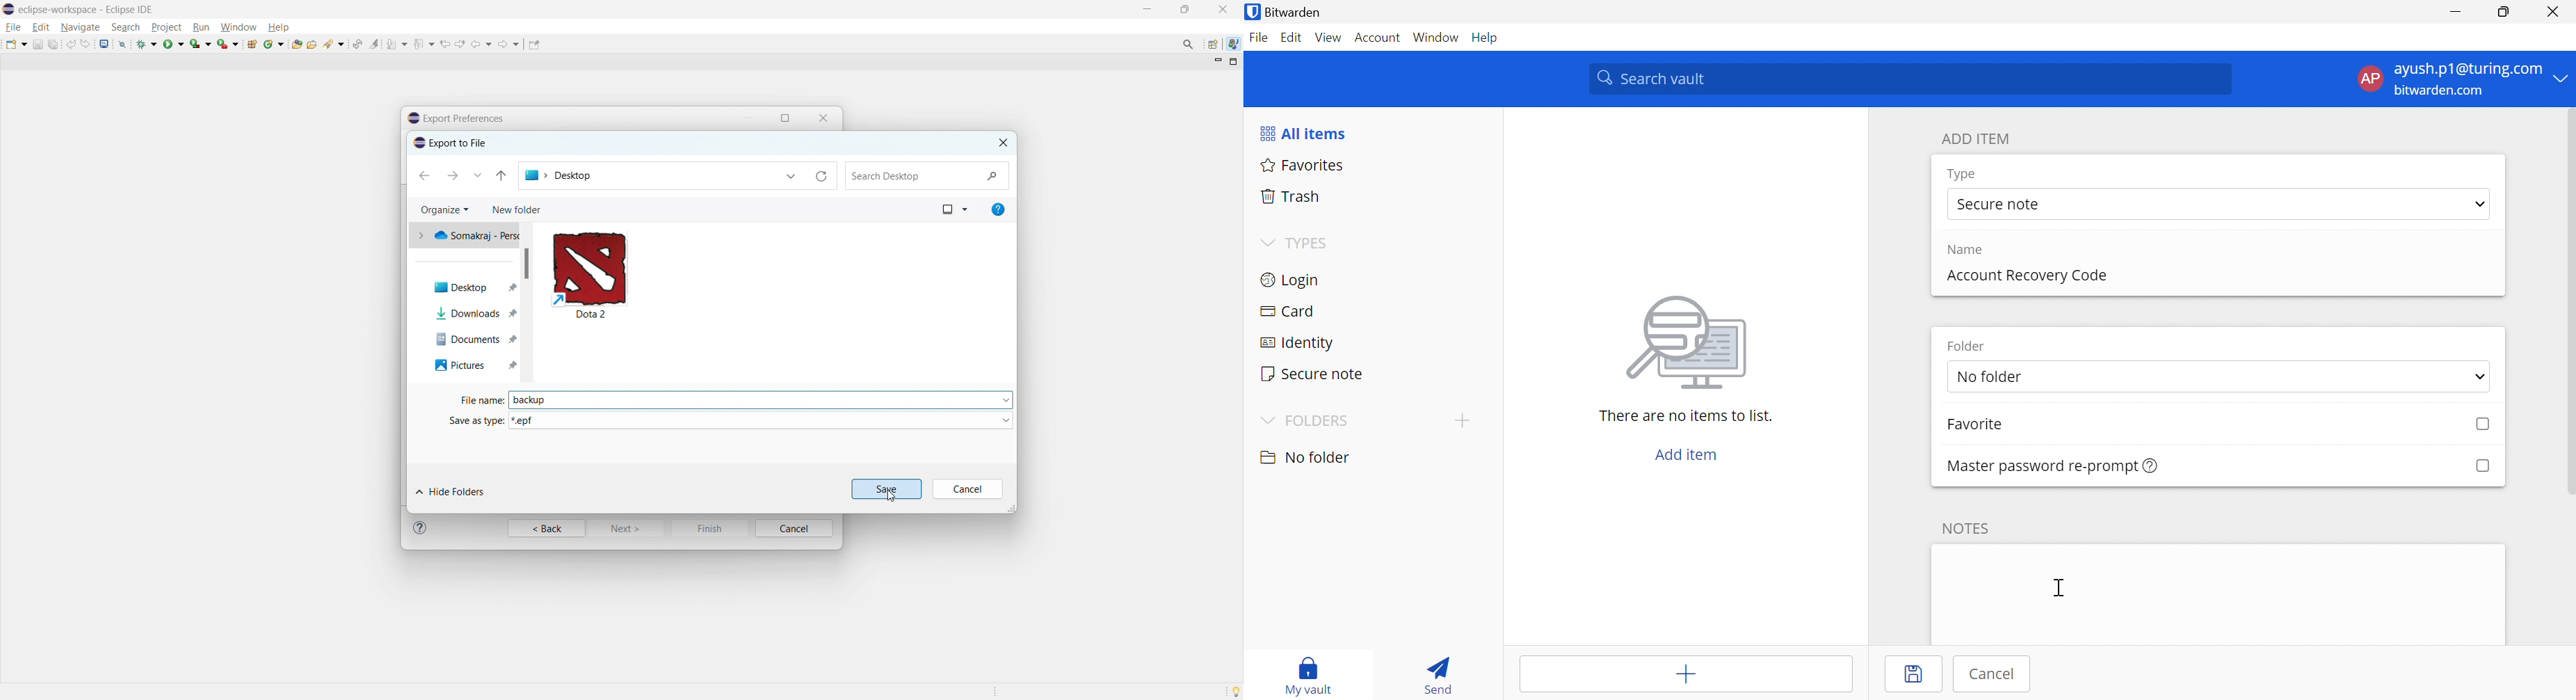 This screenshot has height=700, width=2576. Describe the element at coordinates (516, 209) in the screenshot. I see `New folder` at that location.